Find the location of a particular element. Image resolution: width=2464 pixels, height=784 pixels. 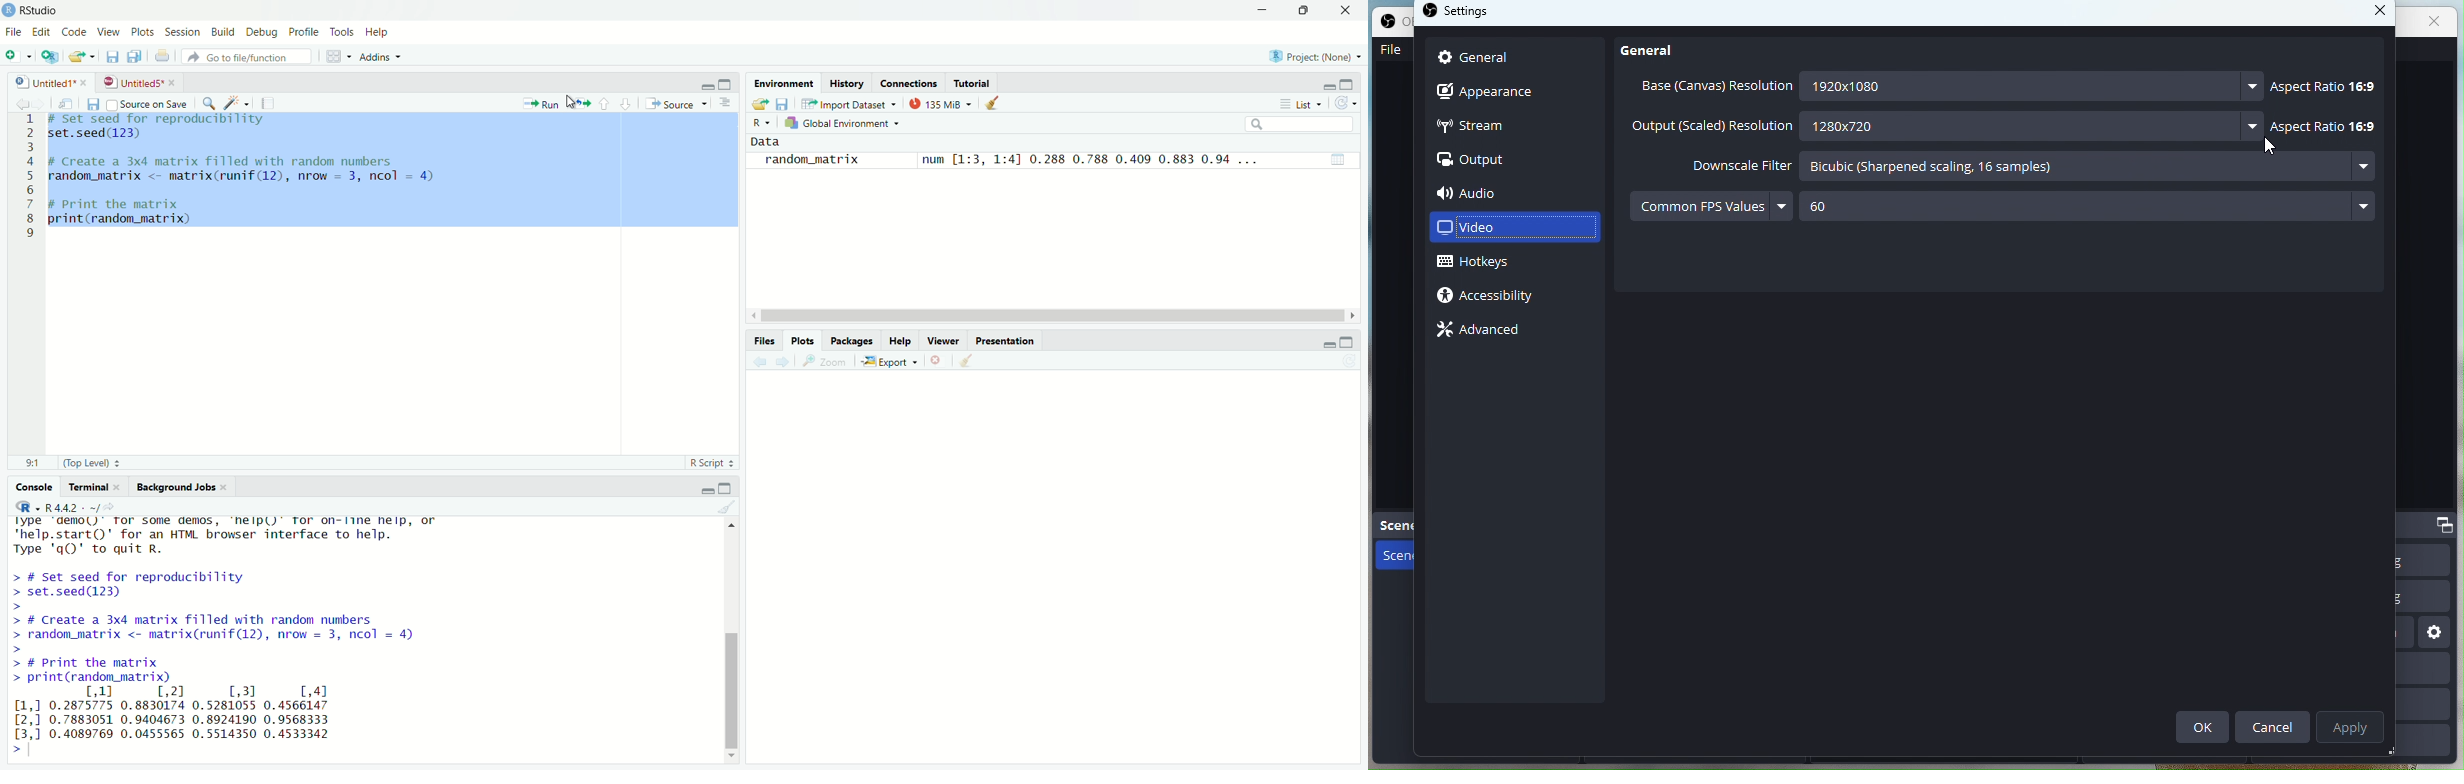

List ~ is located at coordinates (1299, 105).